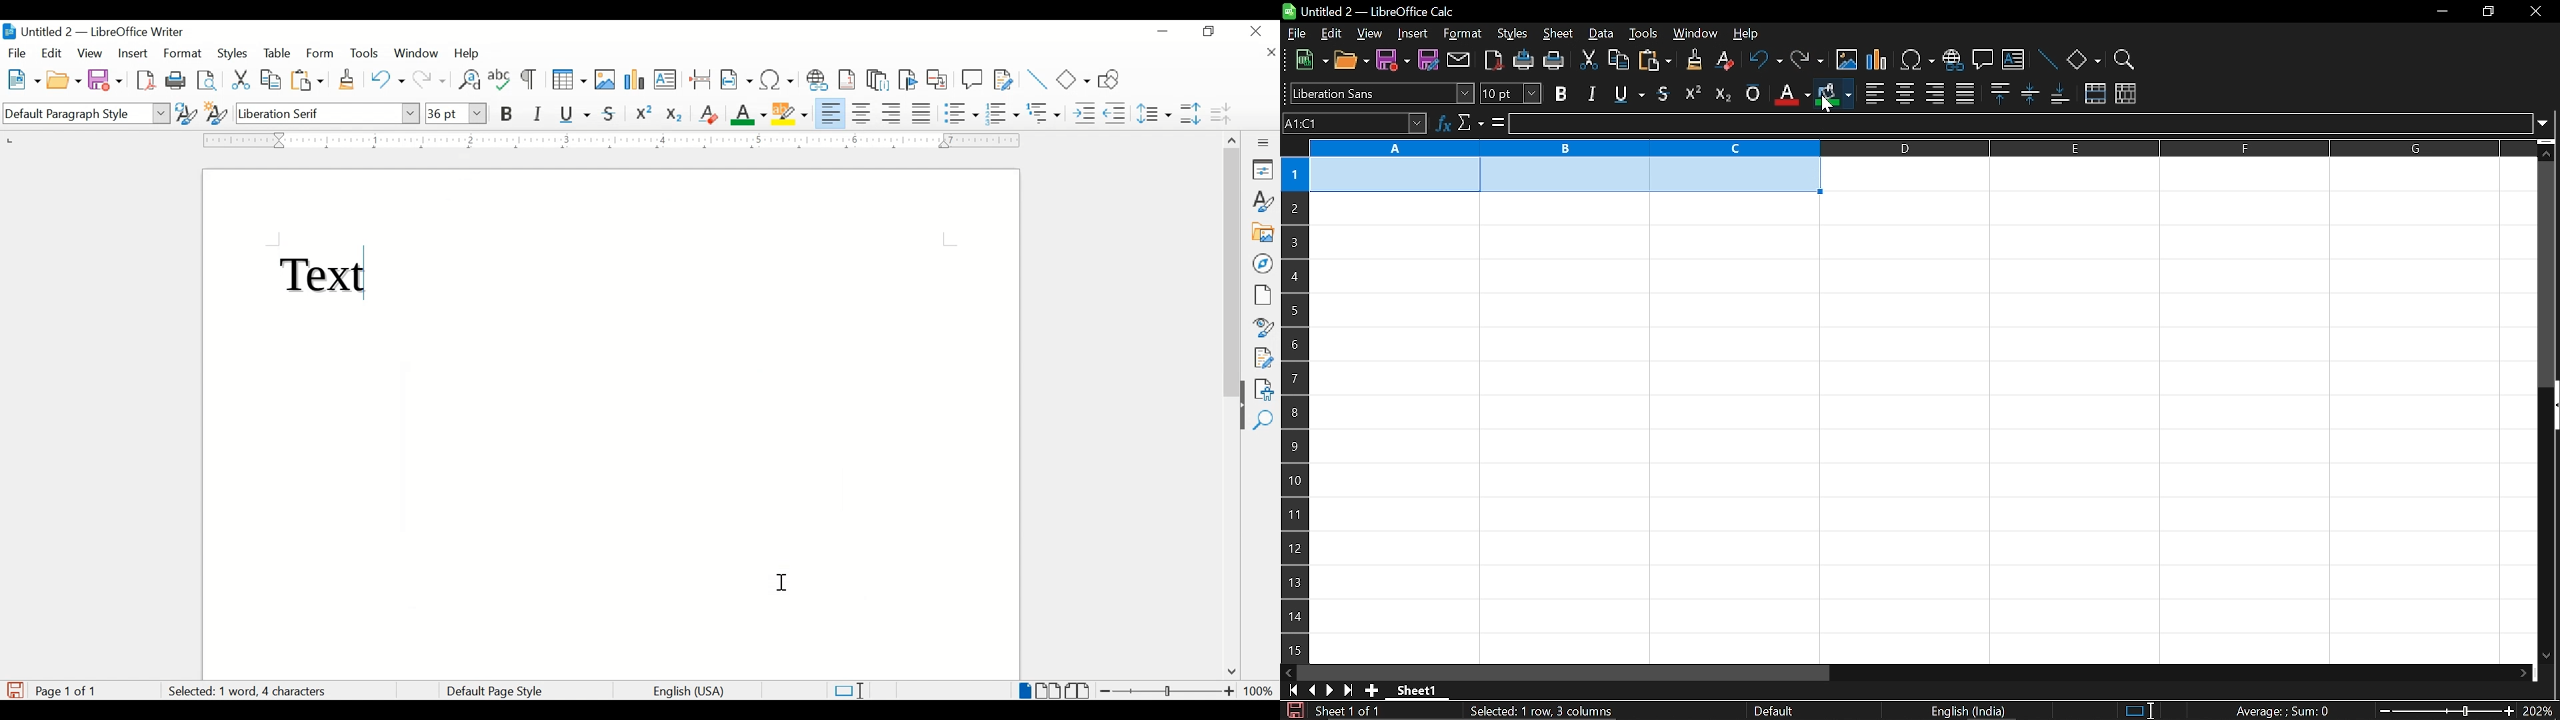 Image resolution: width=2576 pixels, height=728 pixels. Describe the element at coordinates (1754, 32) in the screenshot. I see `help` at that location.